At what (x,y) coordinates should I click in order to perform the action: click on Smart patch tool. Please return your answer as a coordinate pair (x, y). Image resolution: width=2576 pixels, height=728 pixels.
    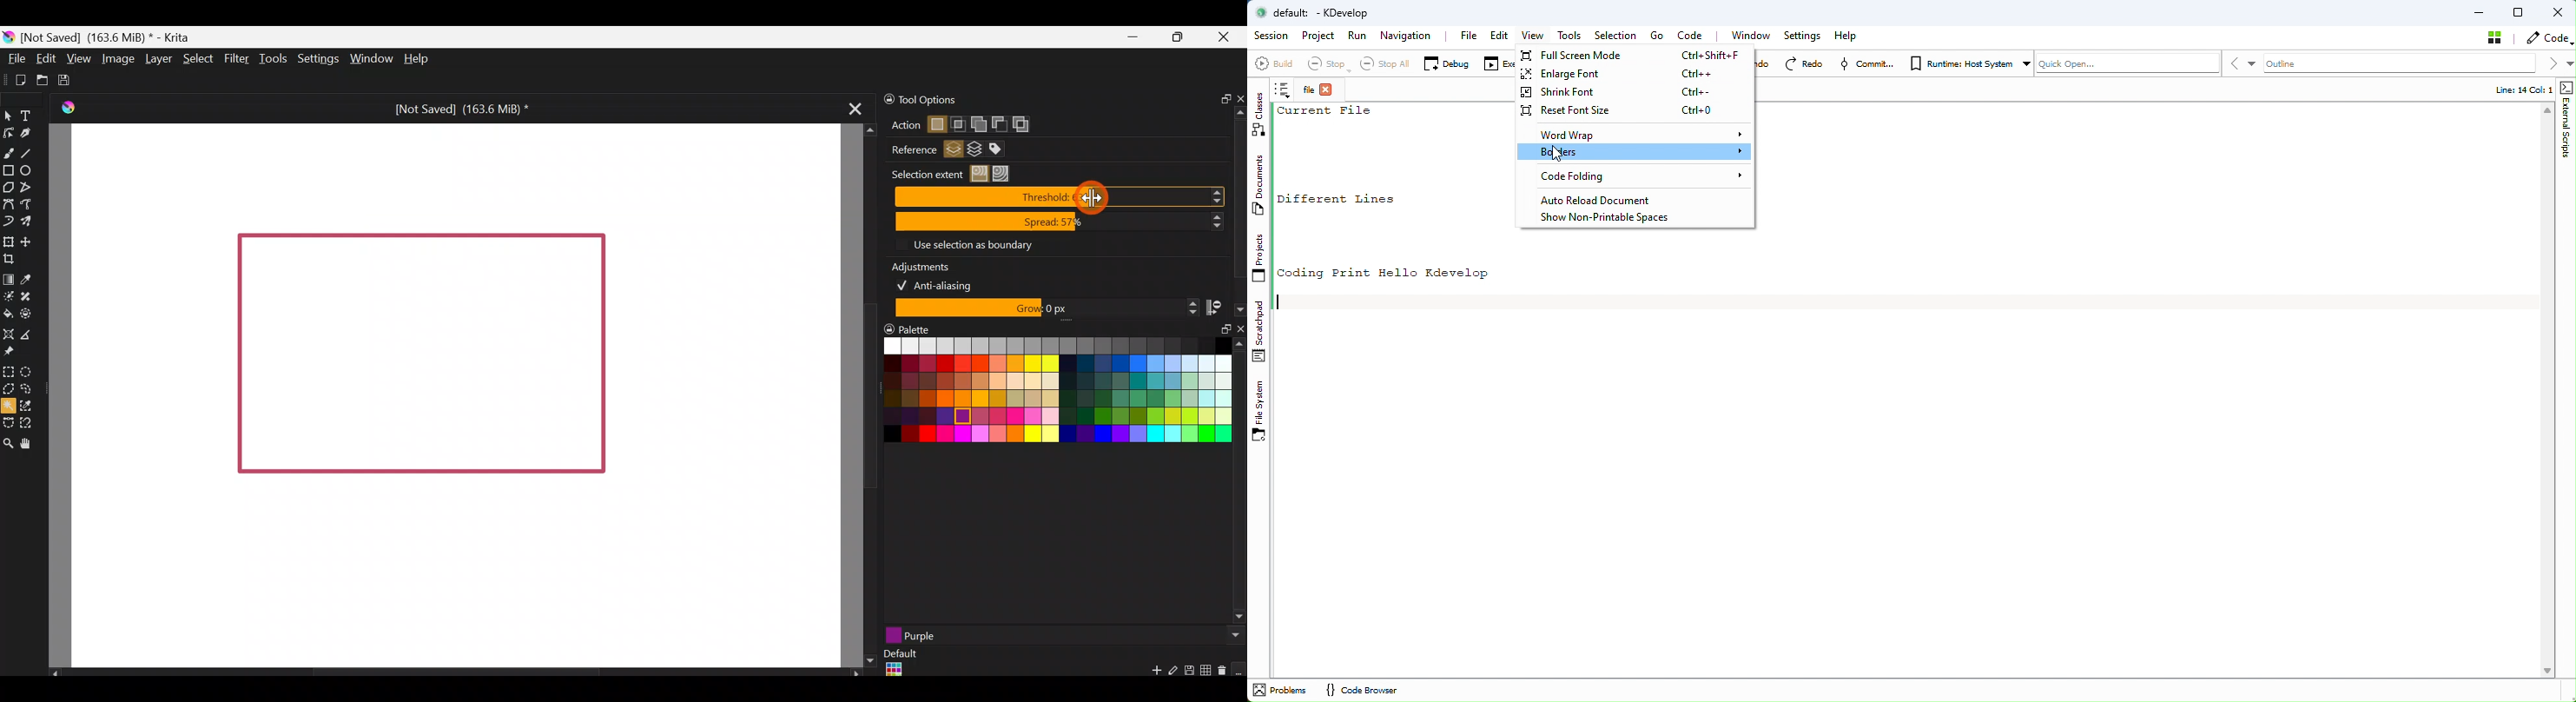
    Looking at the image, I should click on (31, 295).